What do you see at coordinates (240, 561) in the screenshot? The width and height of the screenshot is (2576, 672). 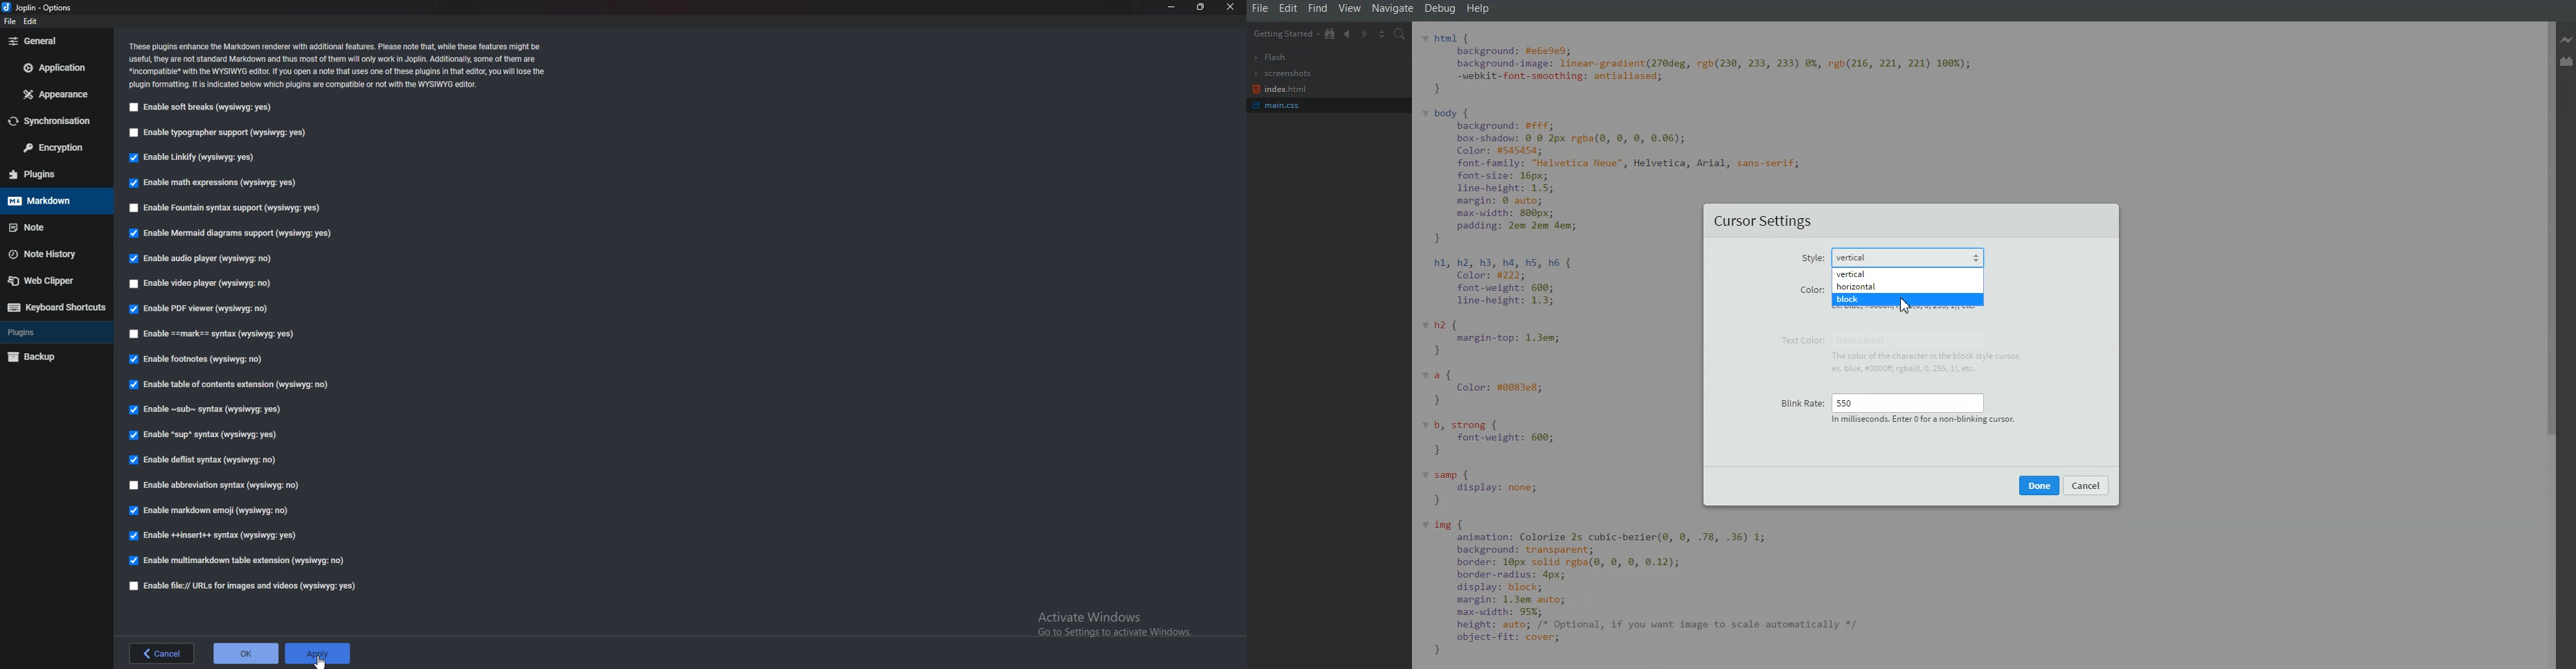 I see `enable multi markdown table extension (wysiqyg:no)` at bounding box center [240, 561].